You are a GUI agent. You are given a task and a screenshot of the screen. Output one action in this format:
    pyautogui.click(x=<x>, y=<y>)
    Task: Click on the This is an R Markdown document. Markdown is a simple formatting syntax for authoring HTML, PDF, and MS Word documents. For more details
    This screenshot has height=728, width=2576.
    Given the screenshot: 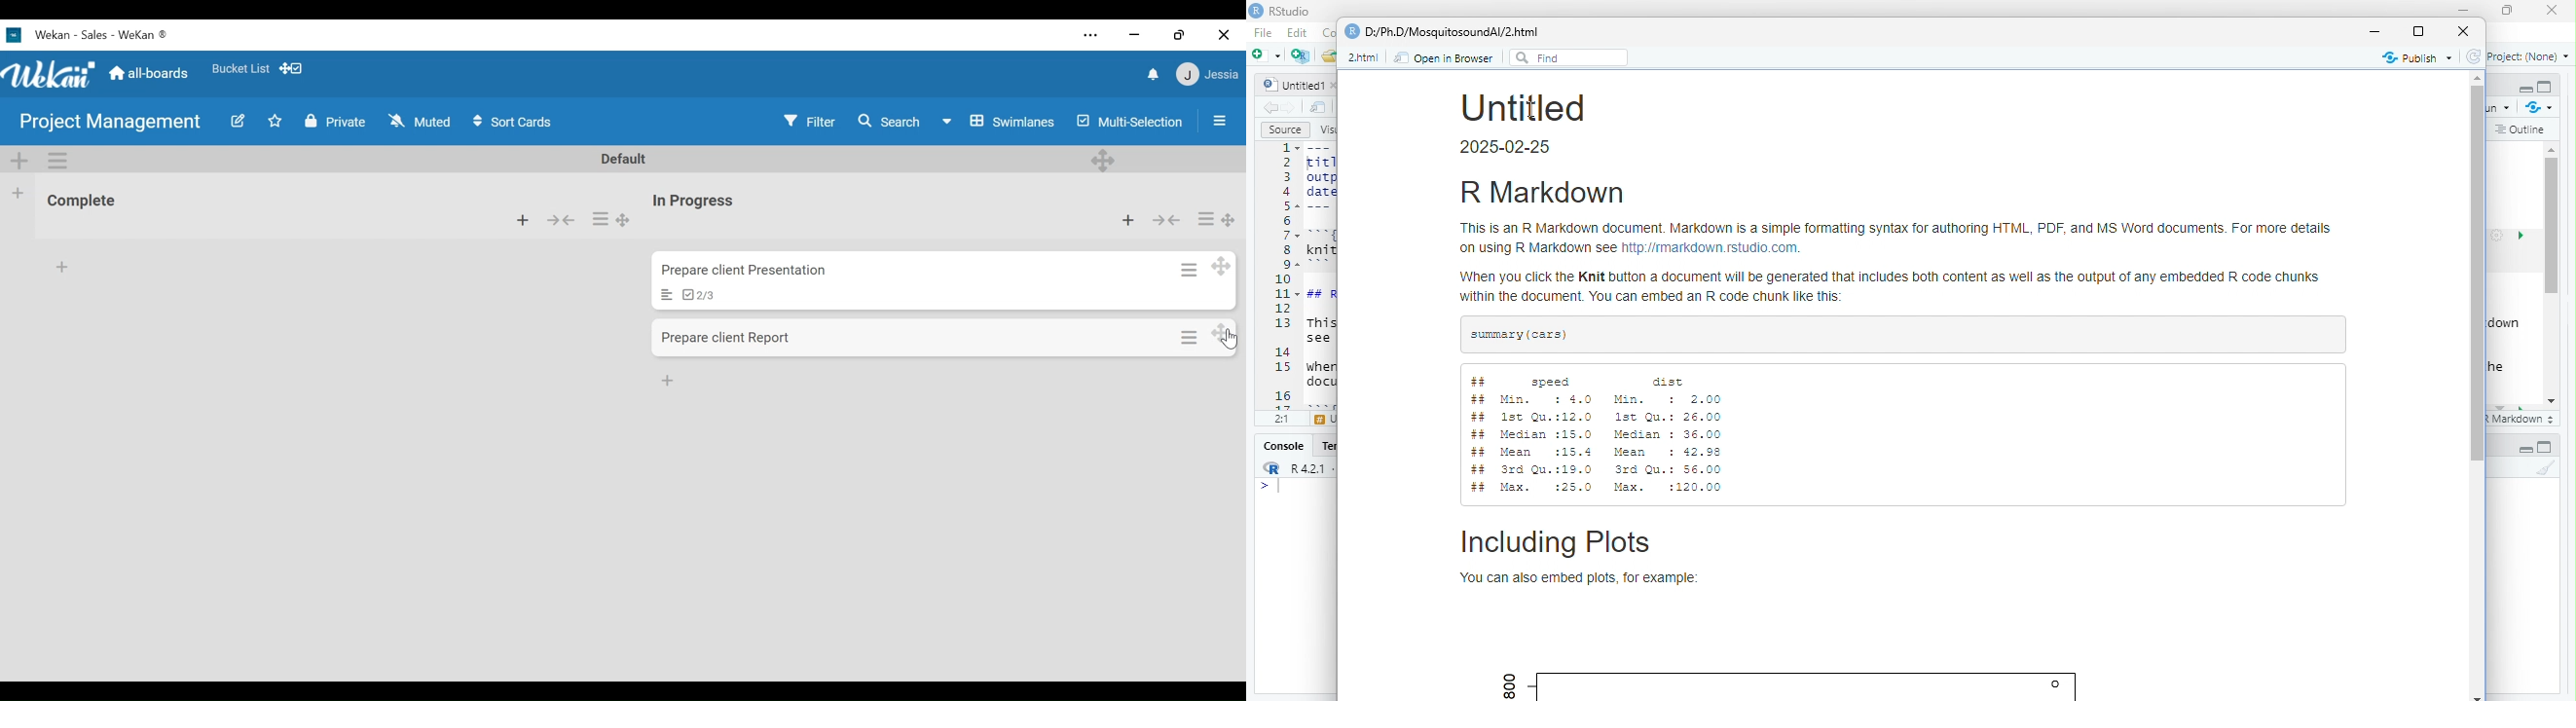 What is the action you would take?
    pyautogui.click(x=1895, y=229)
    